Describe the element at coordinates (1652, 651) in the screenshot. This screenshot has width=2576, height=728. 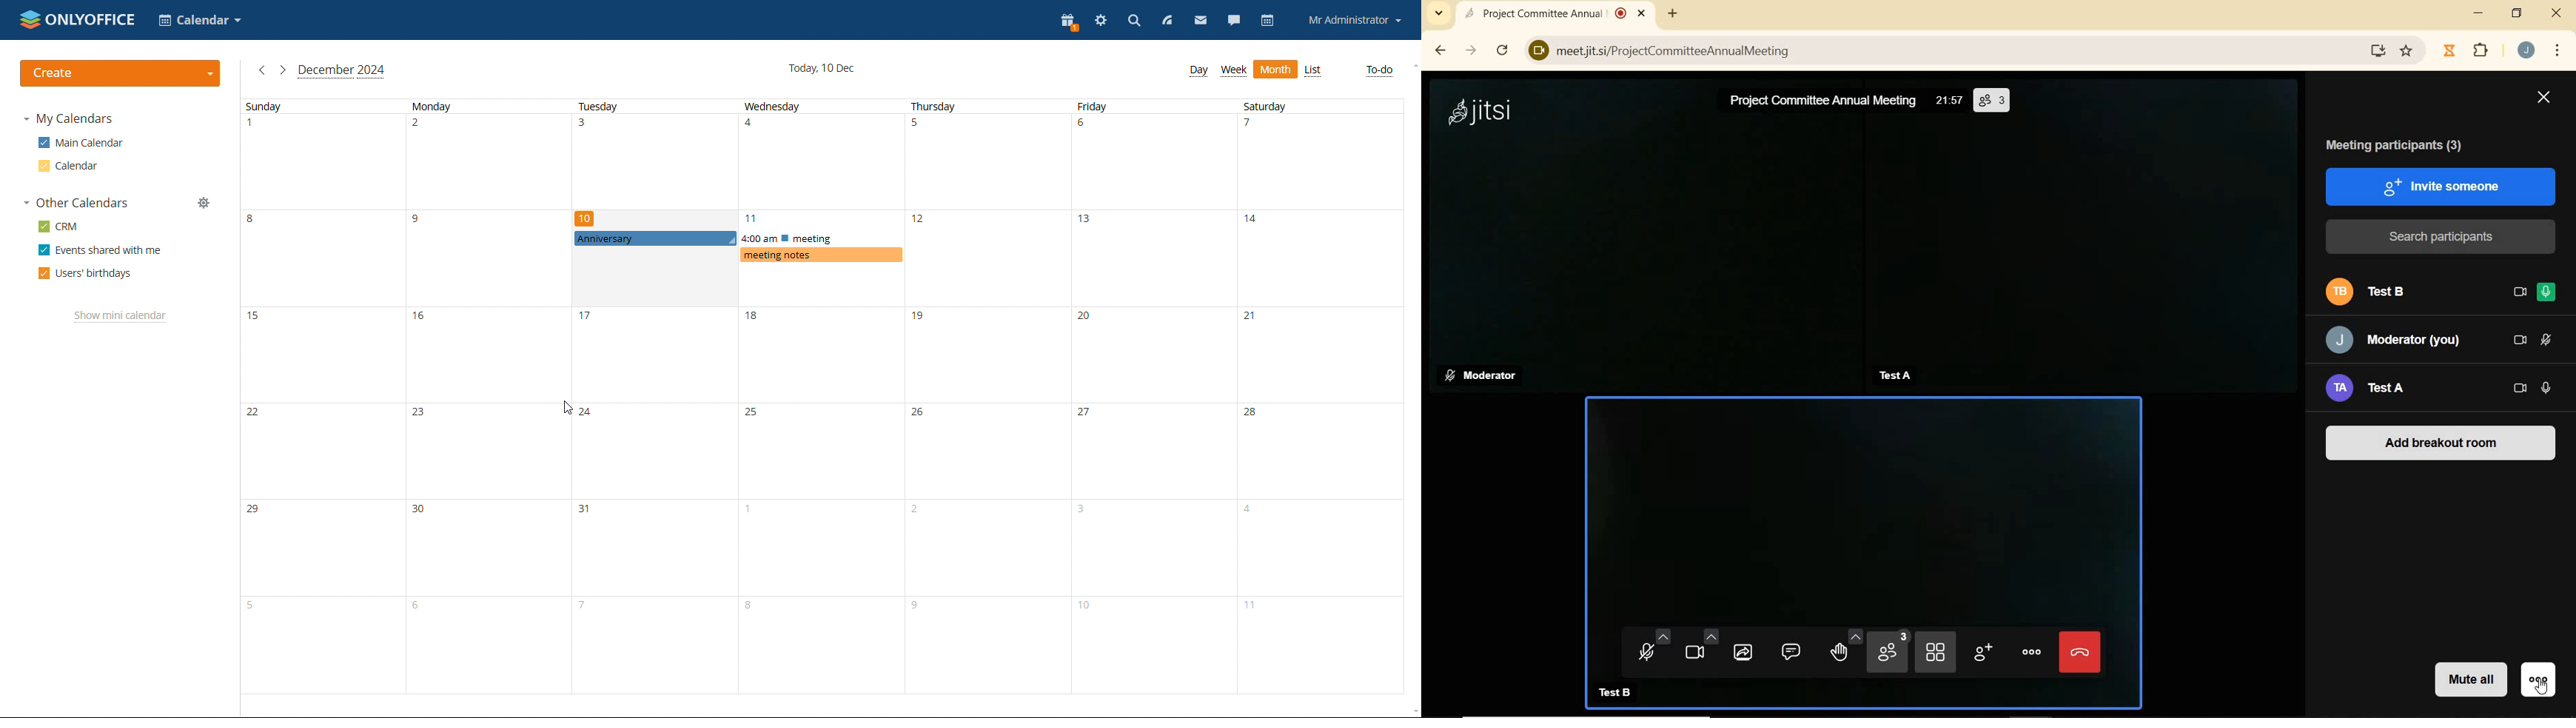
I see `MICROPHONE` at that location.